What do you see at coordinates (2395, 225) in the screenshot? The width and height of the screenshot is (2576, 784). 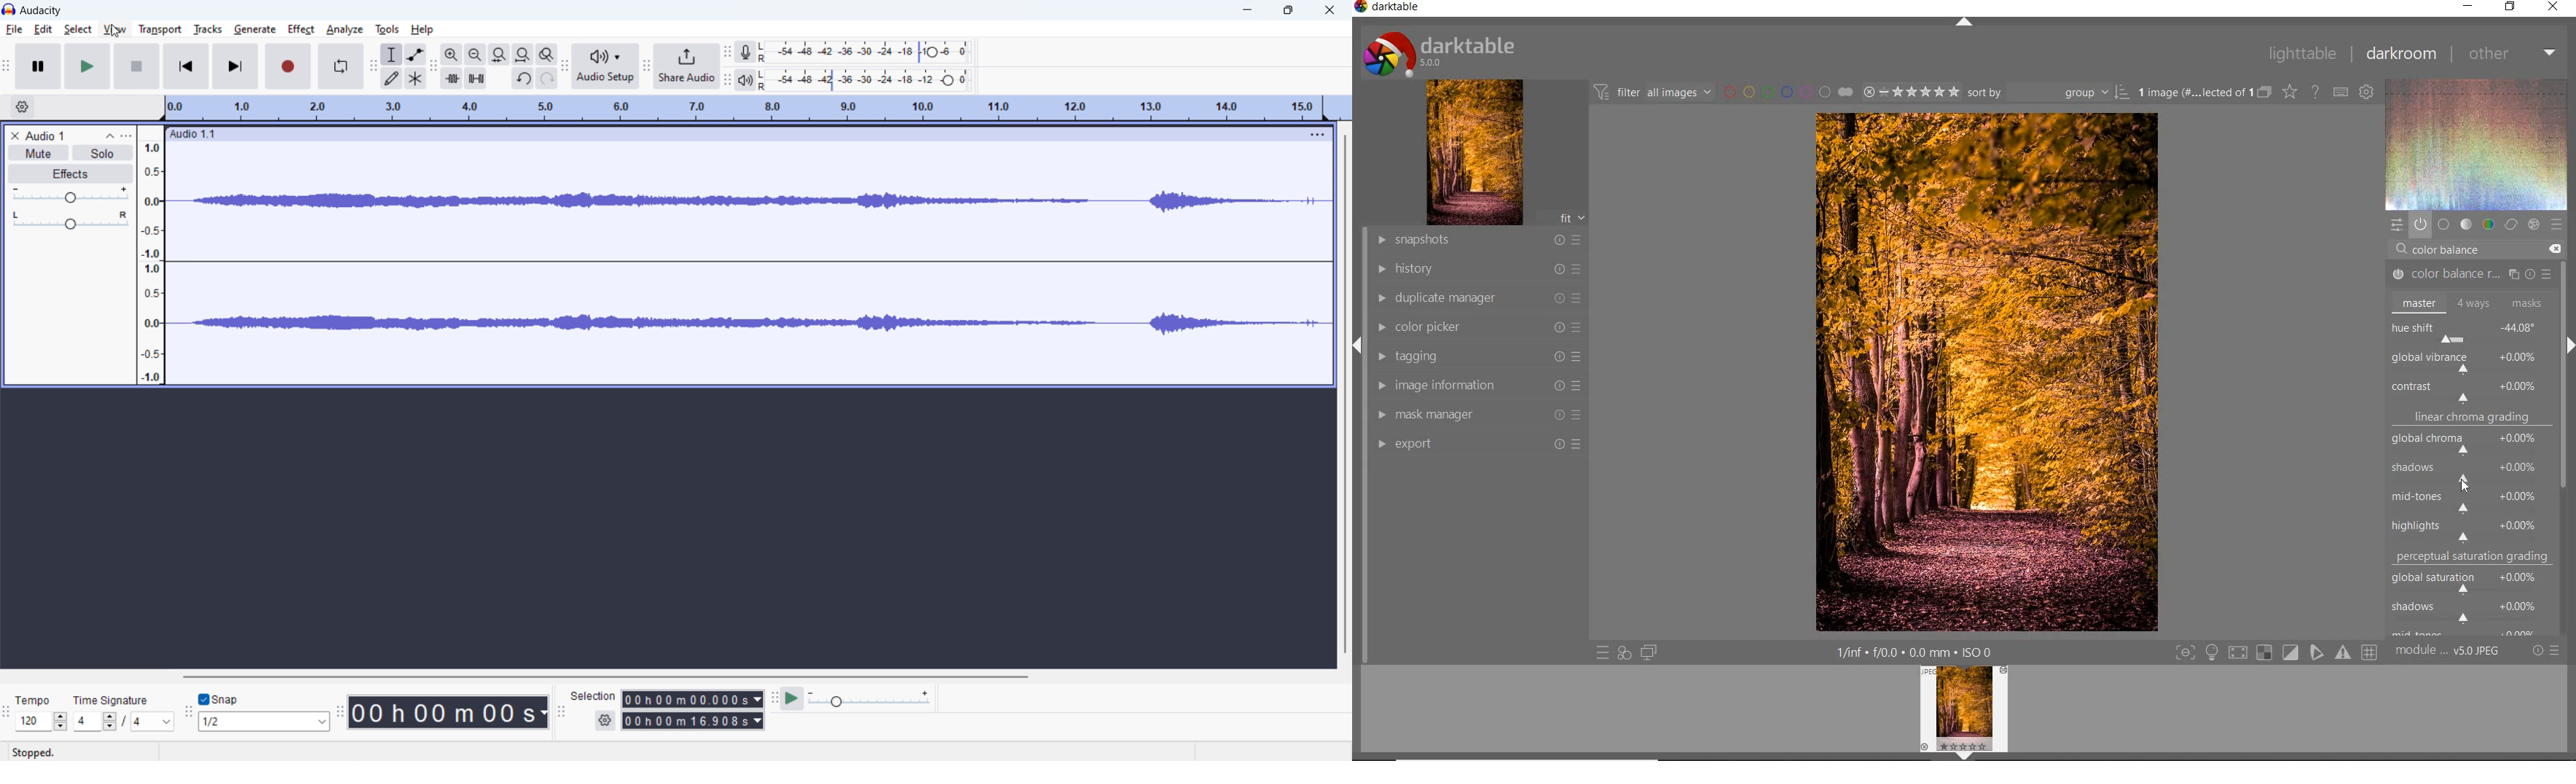 I see `quick access panel` at bounding box center [2395, 225].